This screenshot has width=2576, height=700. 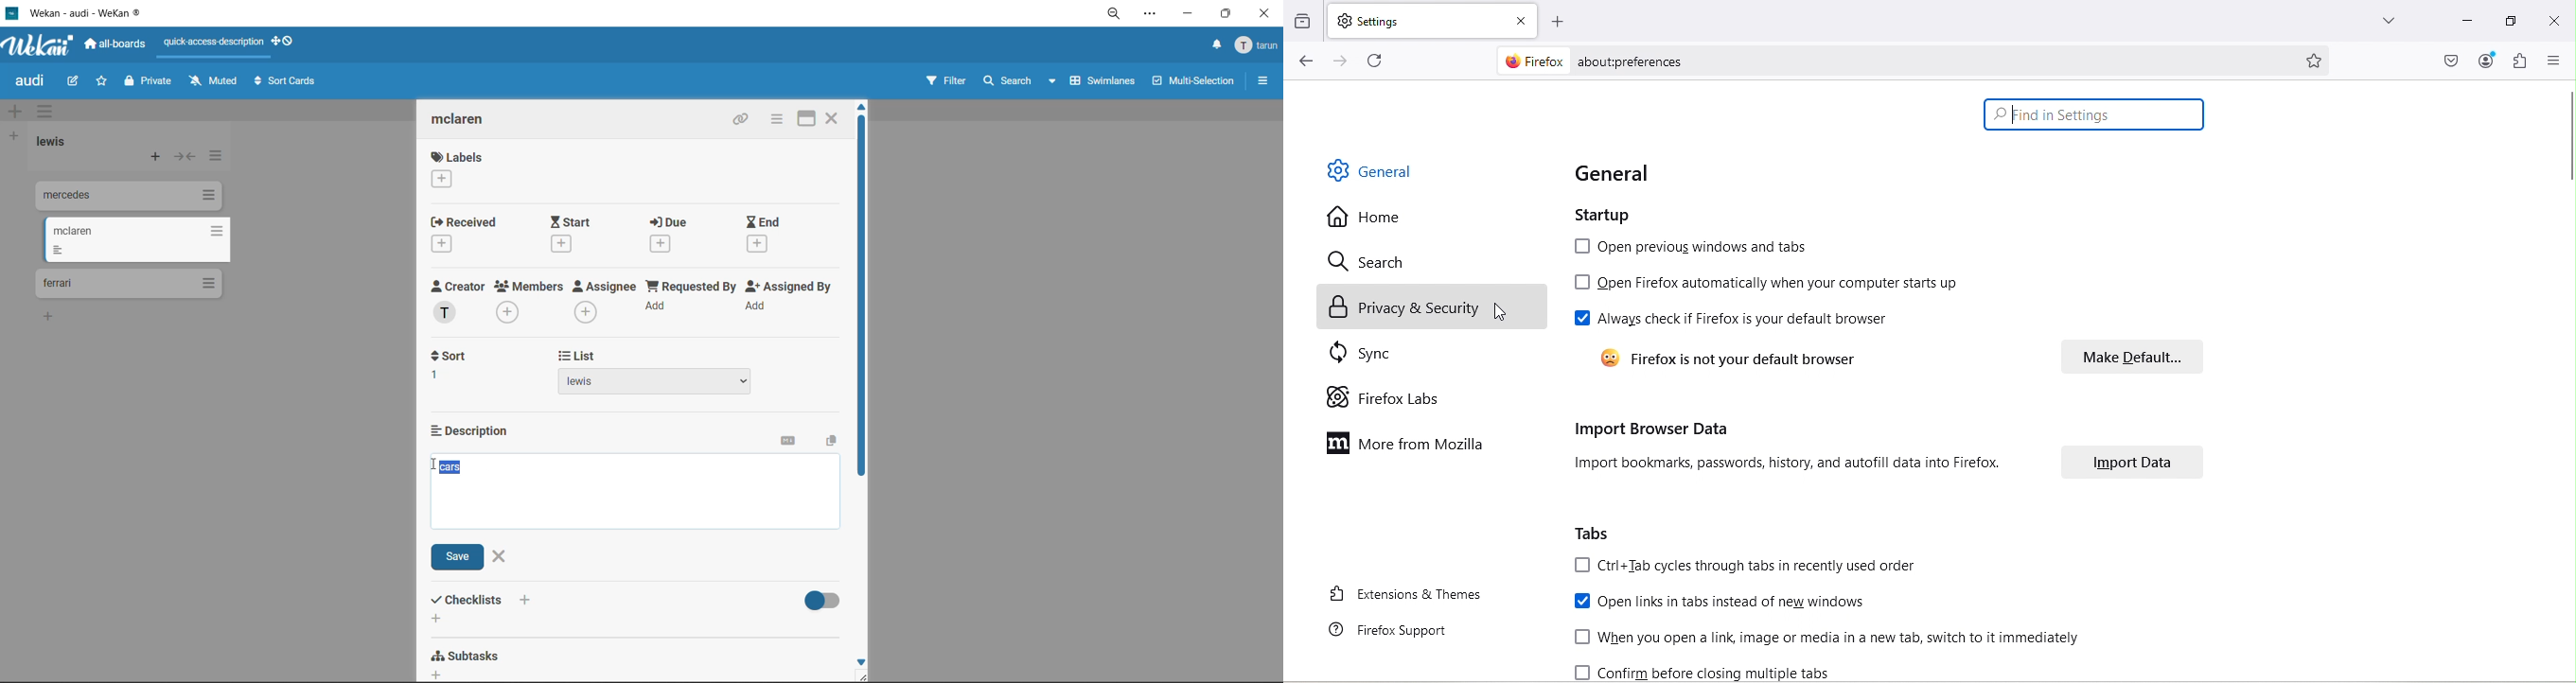 I want to click on Sync, so click(x=1370, y=356).